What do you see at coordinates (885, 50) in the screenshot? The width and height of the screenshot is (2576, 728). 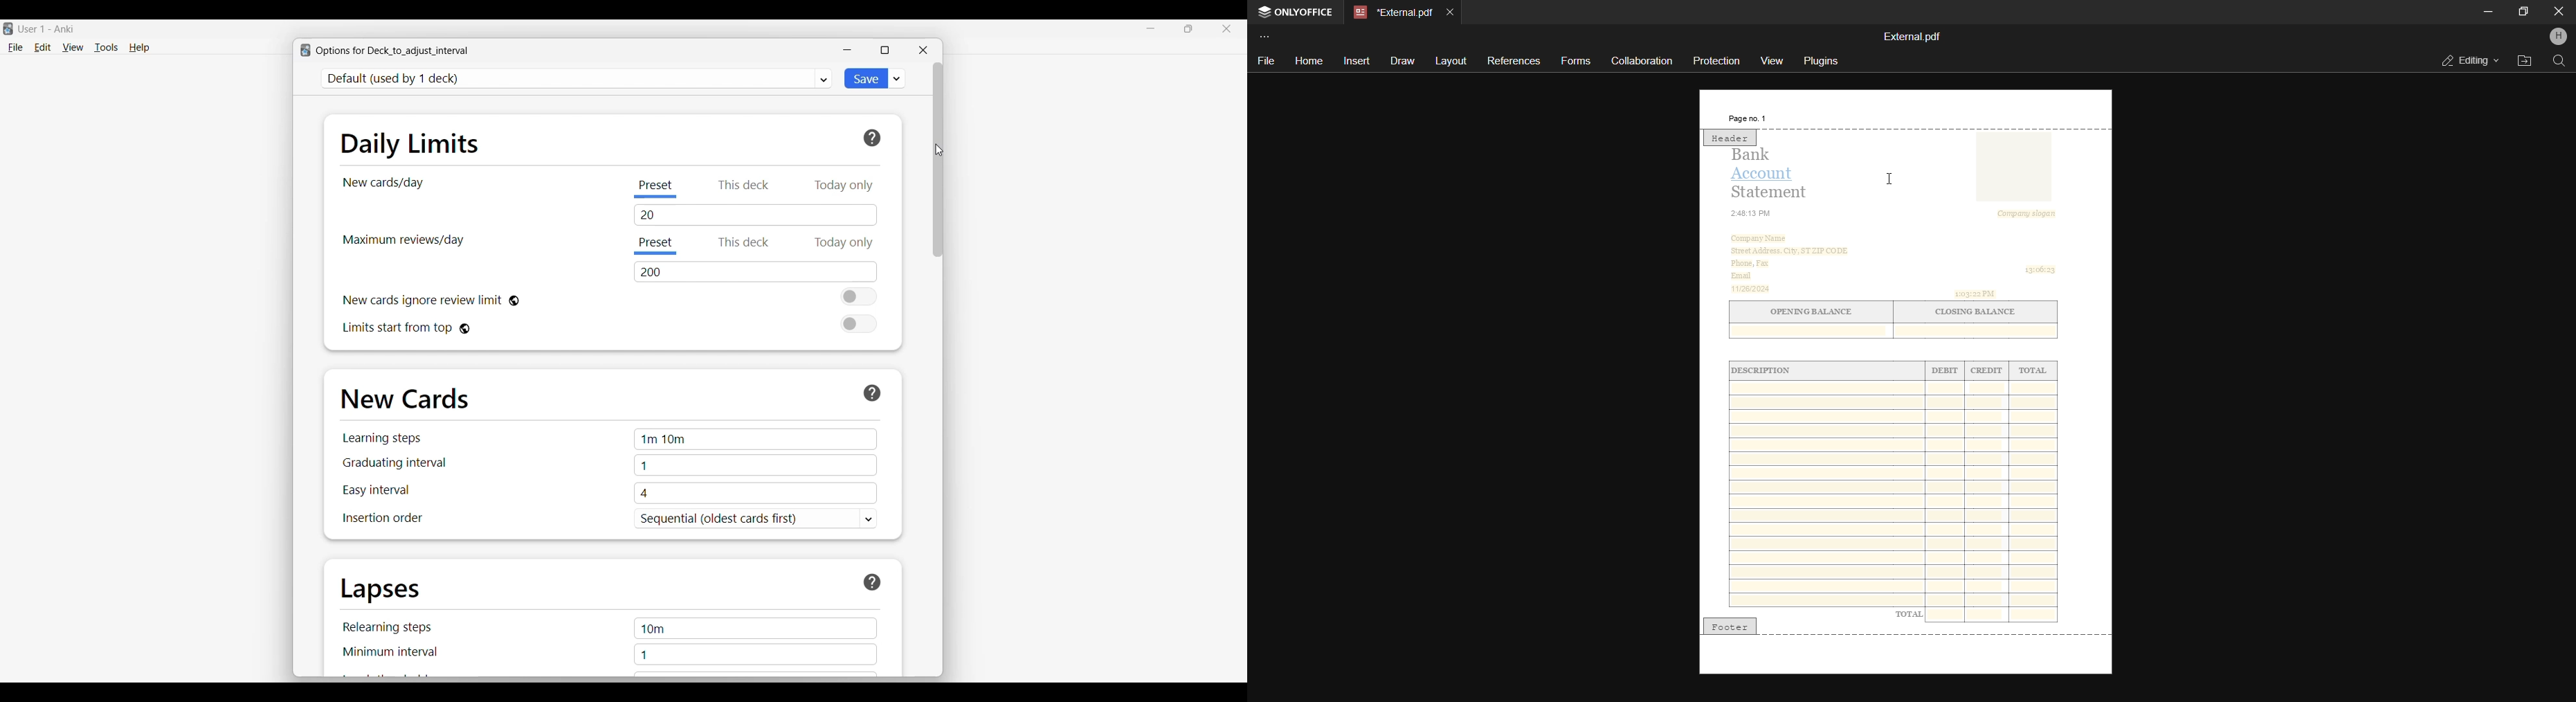 I see `Click to show window in a bigger tab` at bounding box center [885, 50].